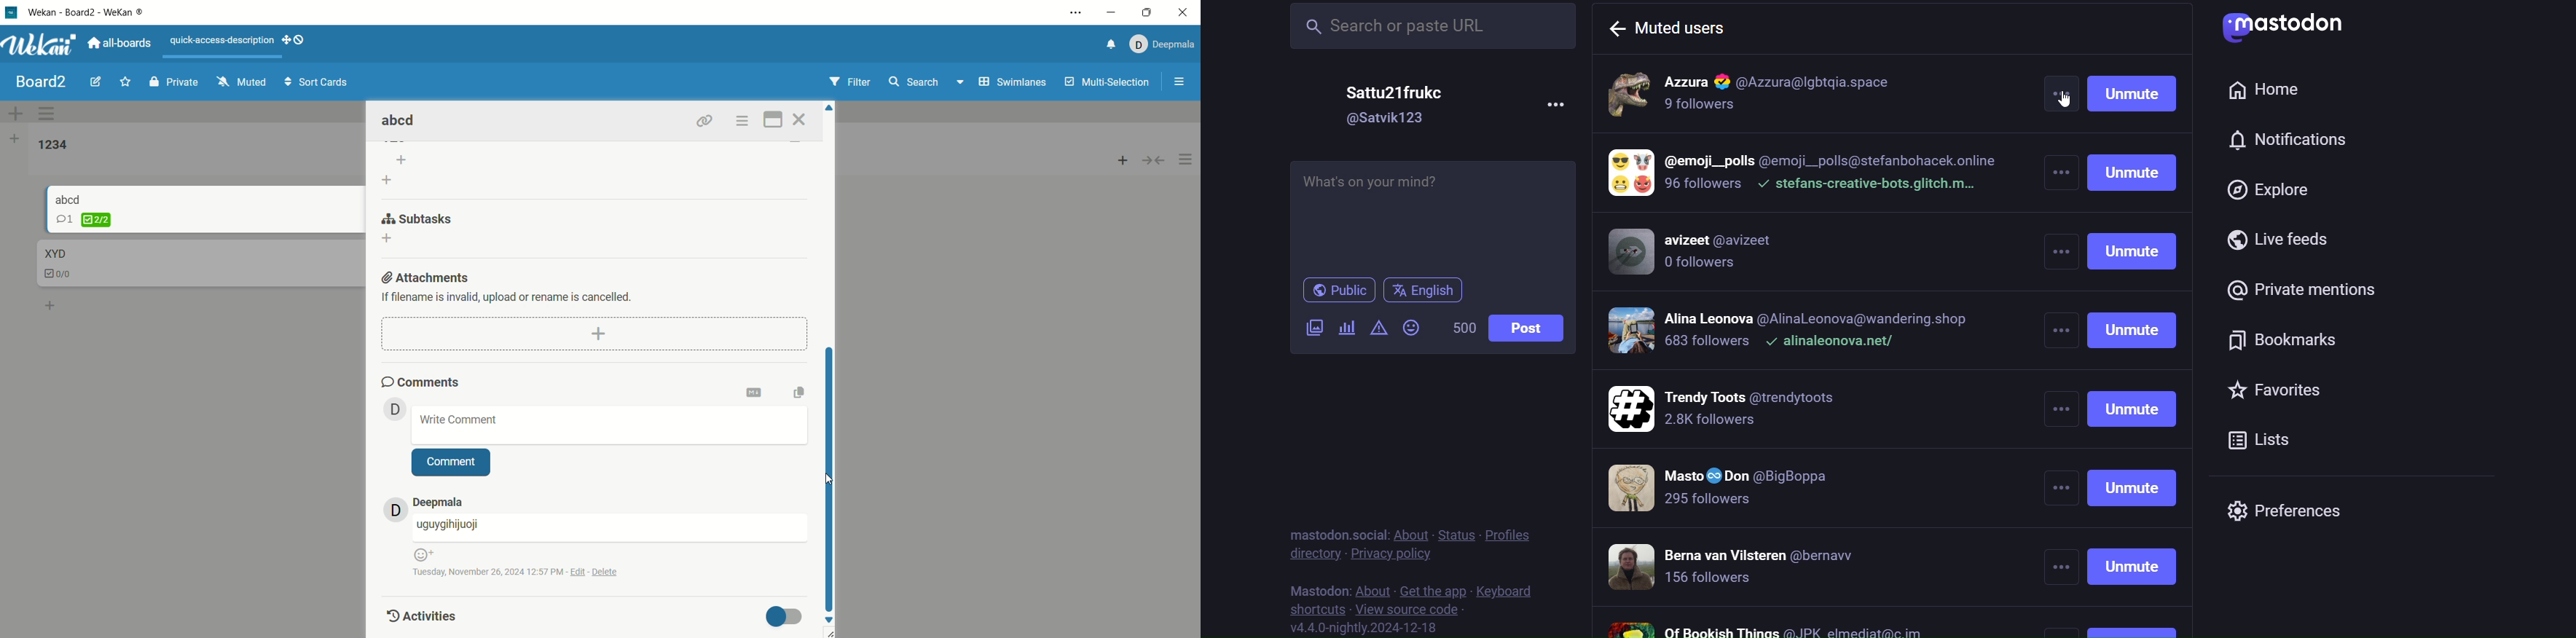  I want to click on word limit, so click(1467, 326).